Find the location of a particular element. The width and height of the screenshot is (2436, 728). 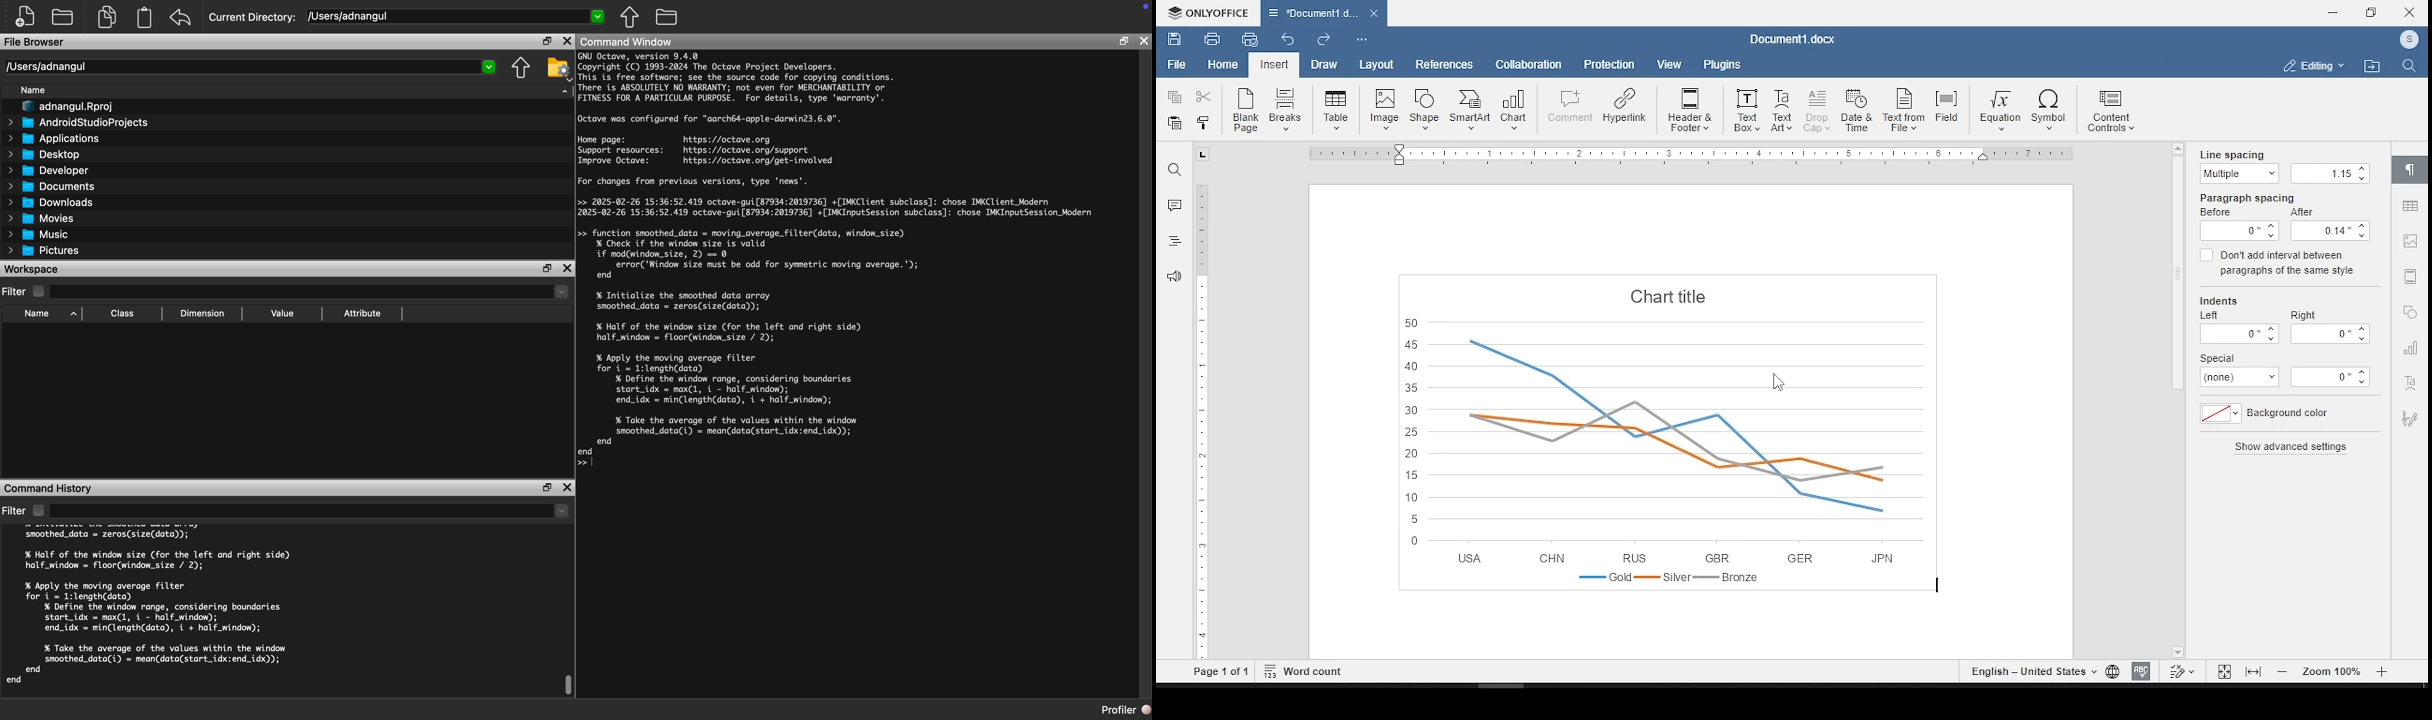

insert page break is located at coordinates (1288, 109).